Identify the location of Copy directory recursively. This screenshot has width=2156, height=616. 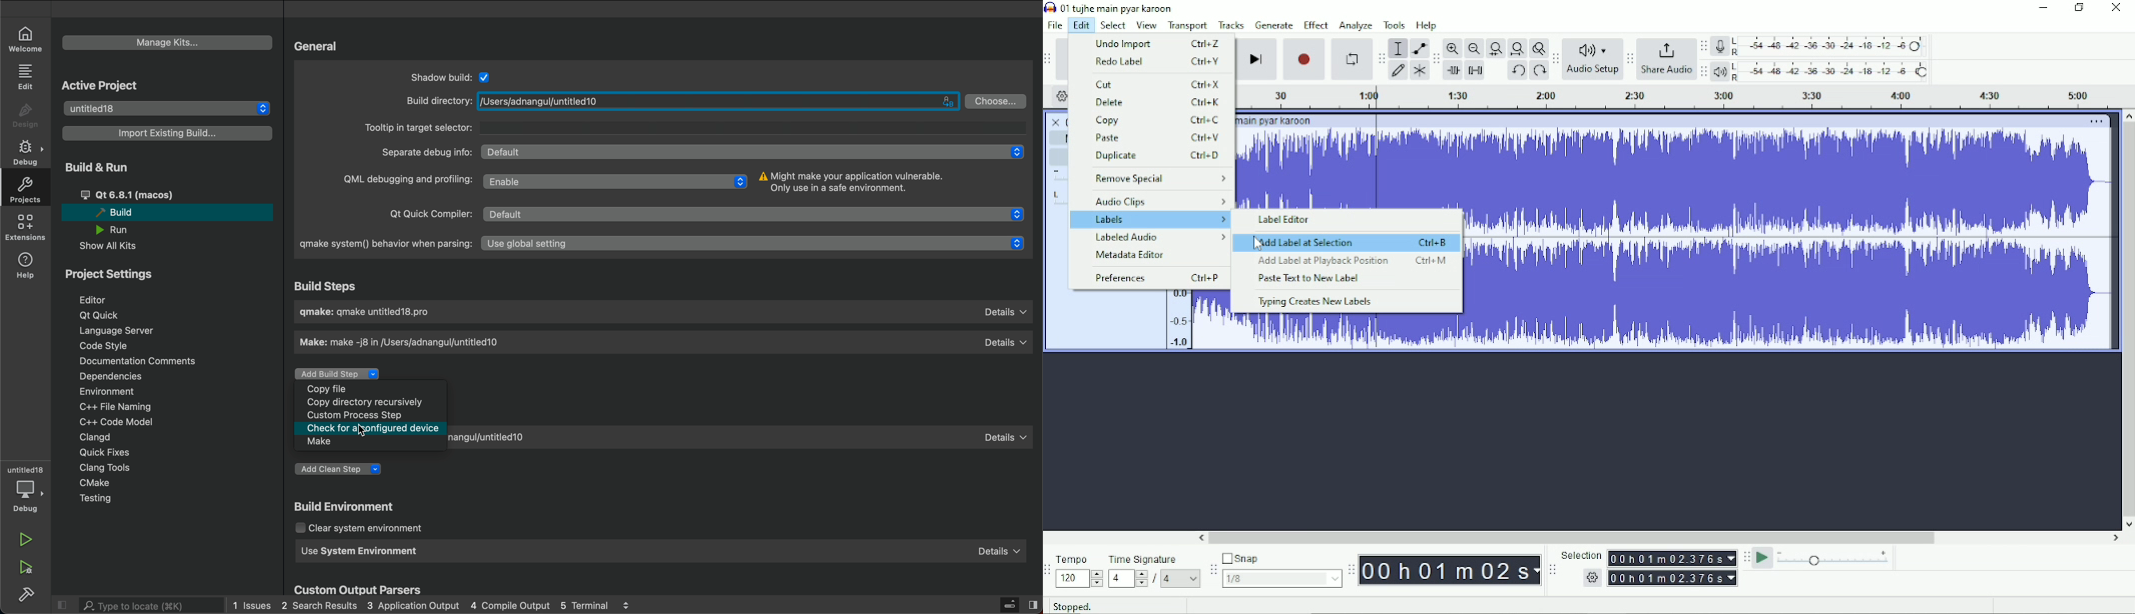
(367, 401).